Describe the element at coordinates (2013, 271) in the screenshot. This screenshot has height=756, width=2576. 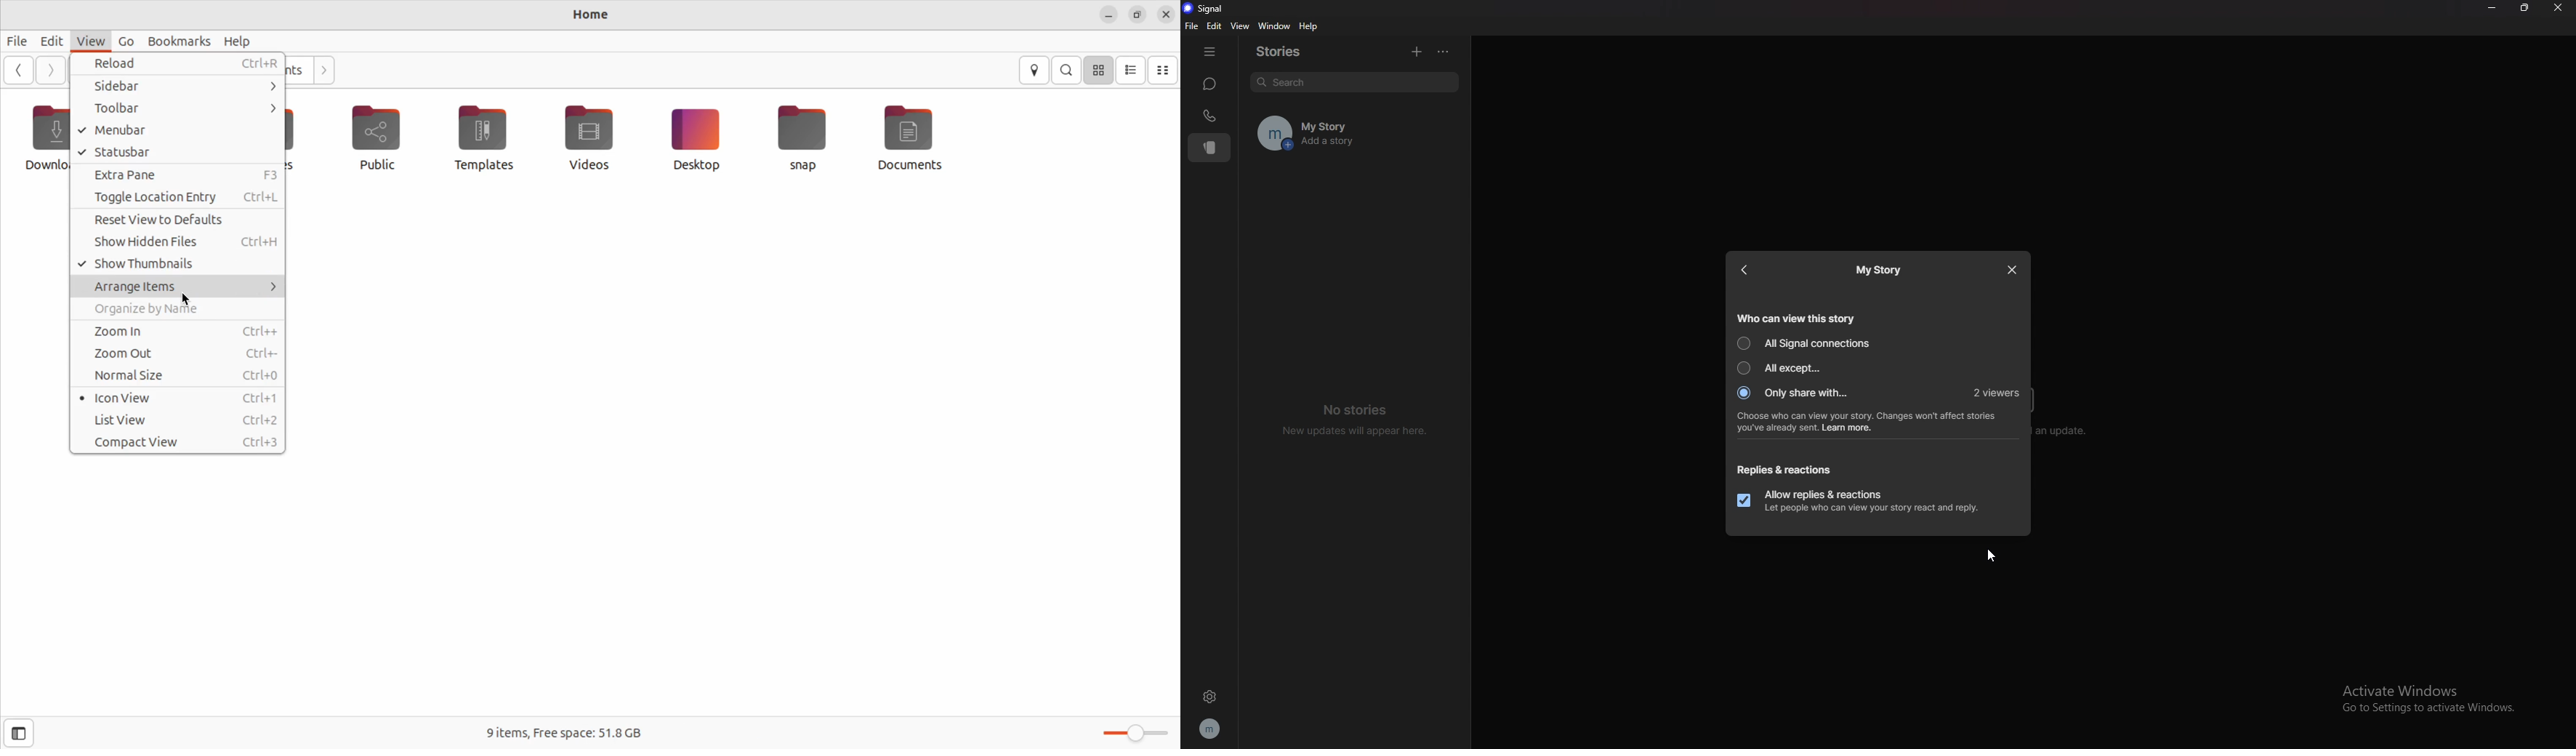
I see `close` at that location.